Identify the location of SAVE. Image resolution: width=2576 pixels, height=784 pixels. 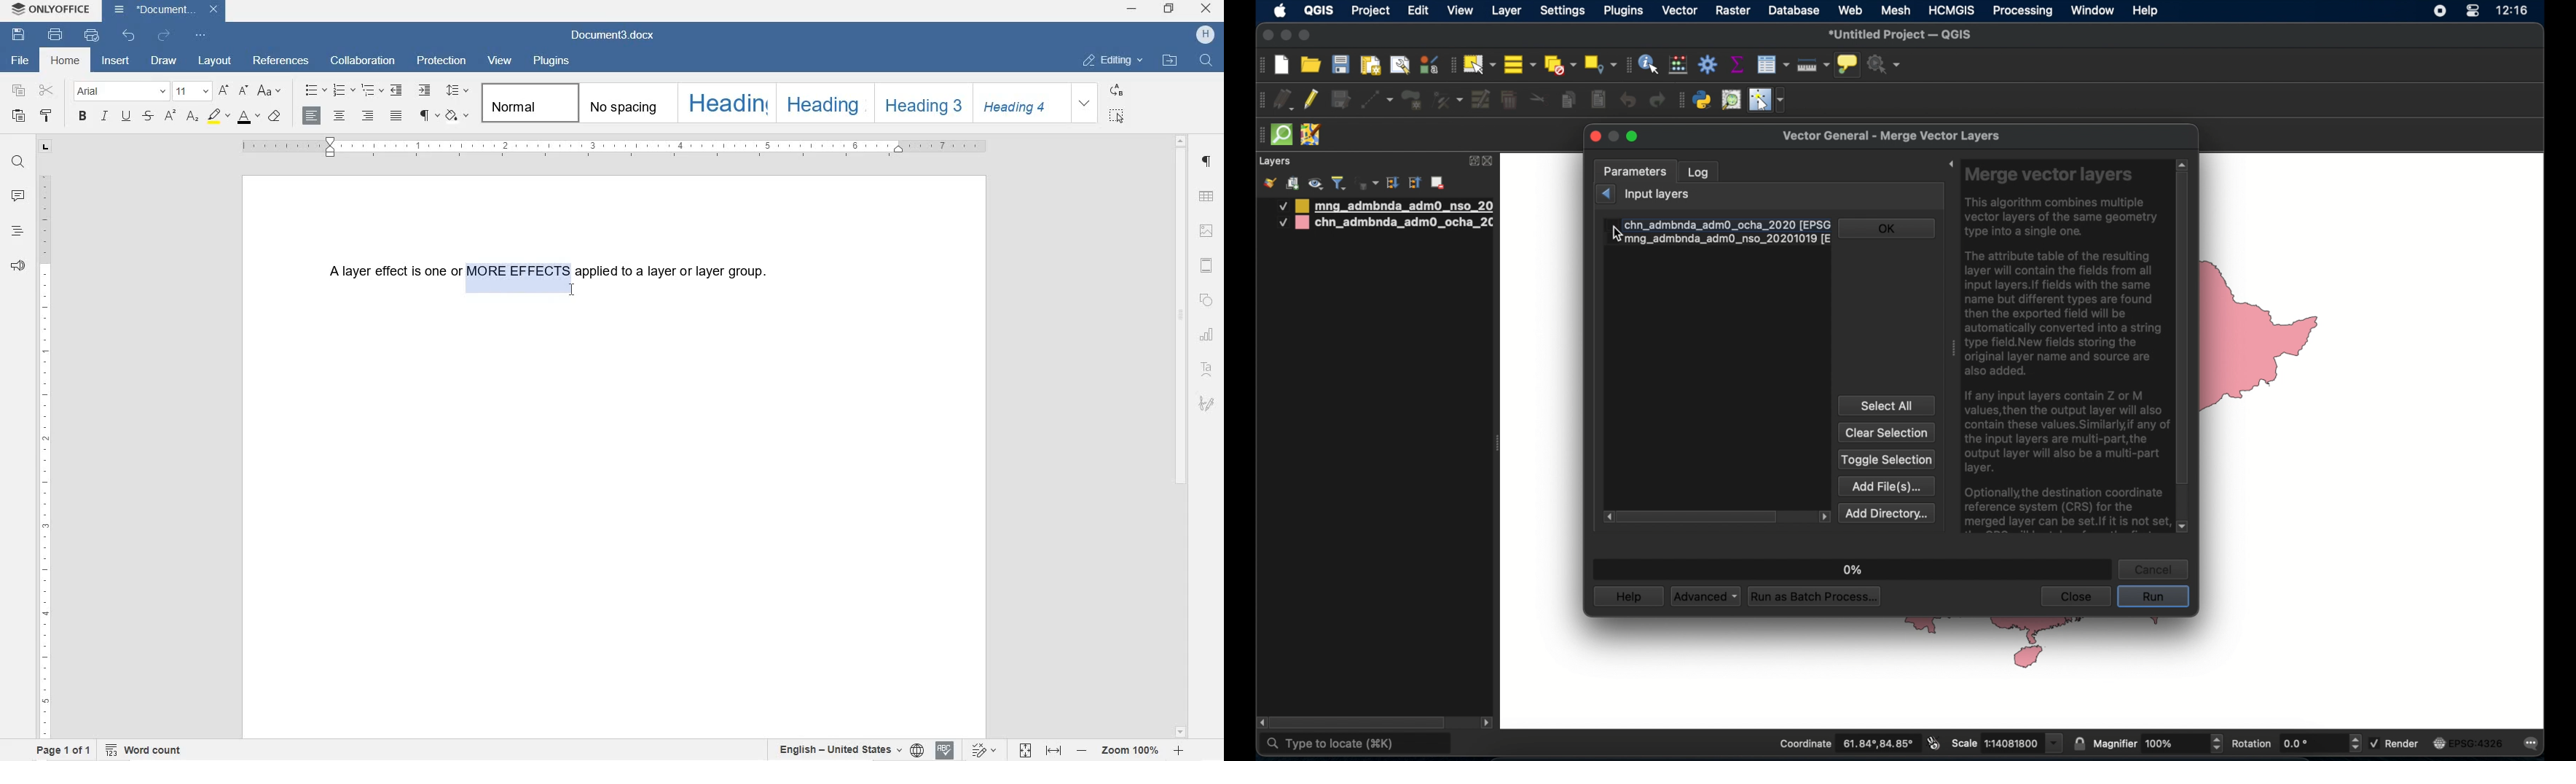
(20, 36).